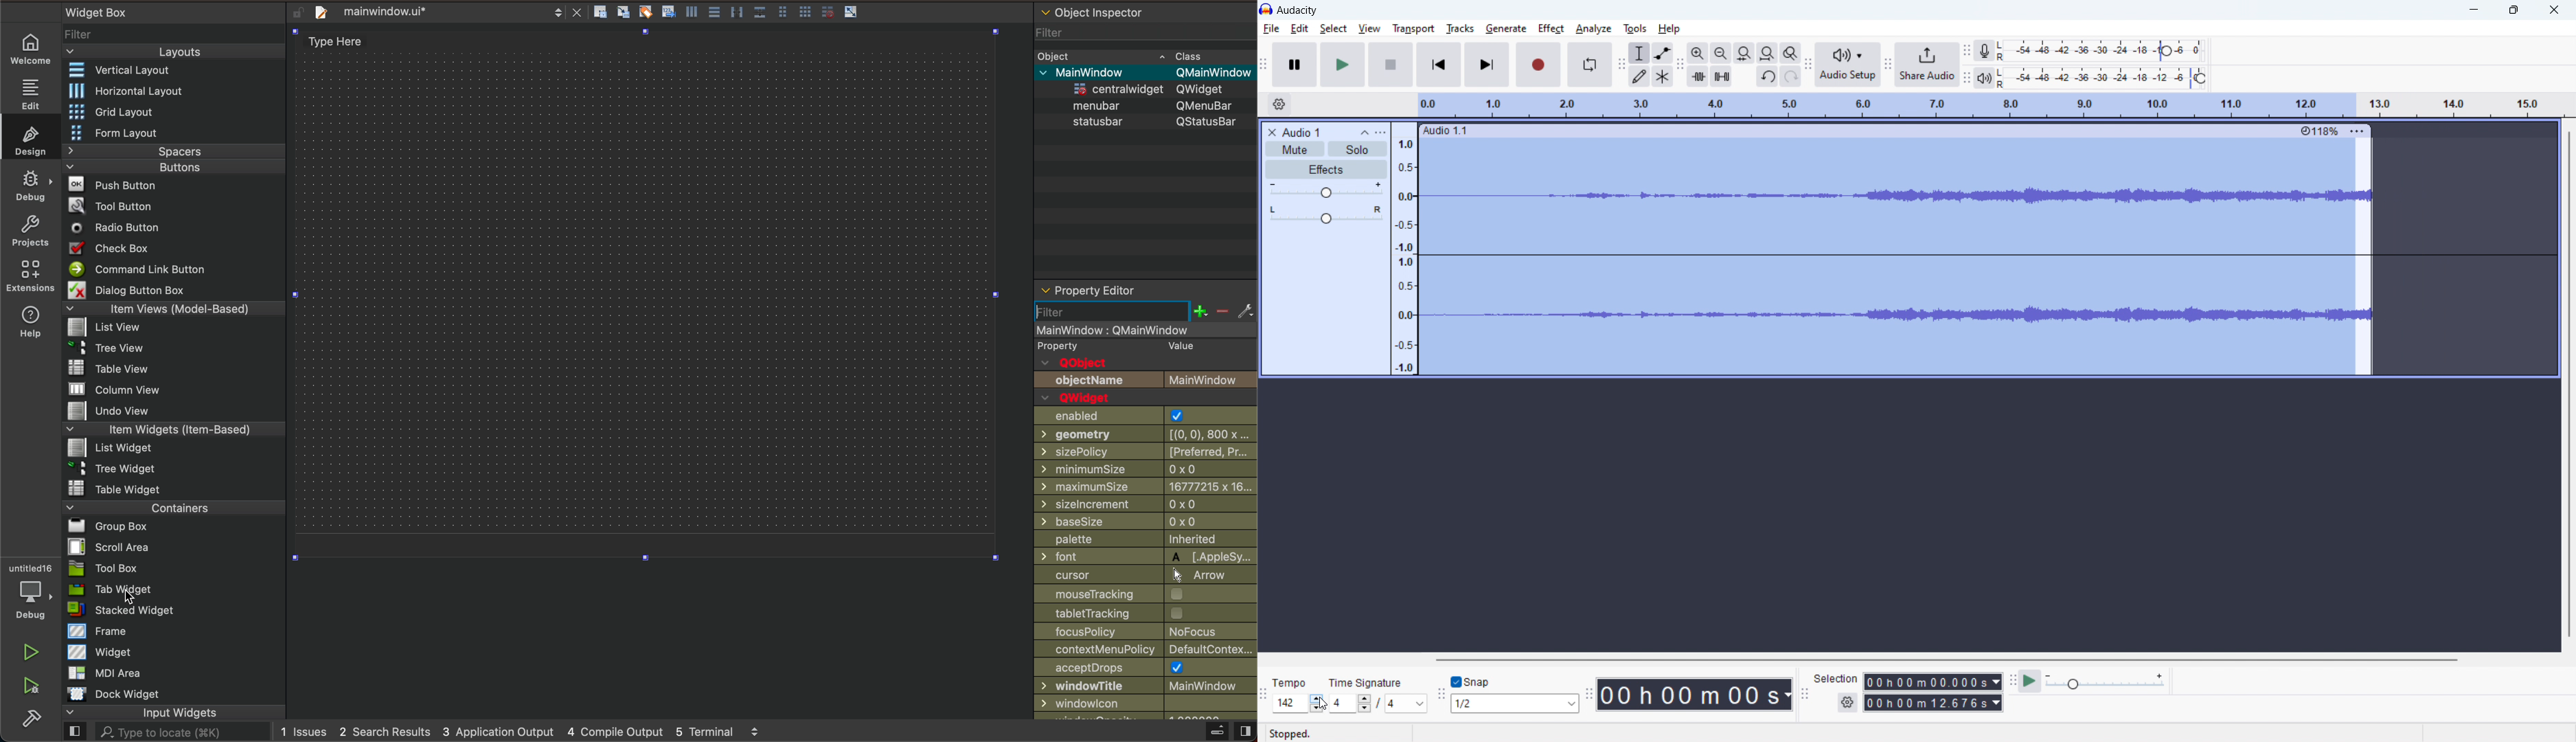  Describe the element at coordinates (2012, 682) in the screenshot. I see `play at speed toolbar` at that location.